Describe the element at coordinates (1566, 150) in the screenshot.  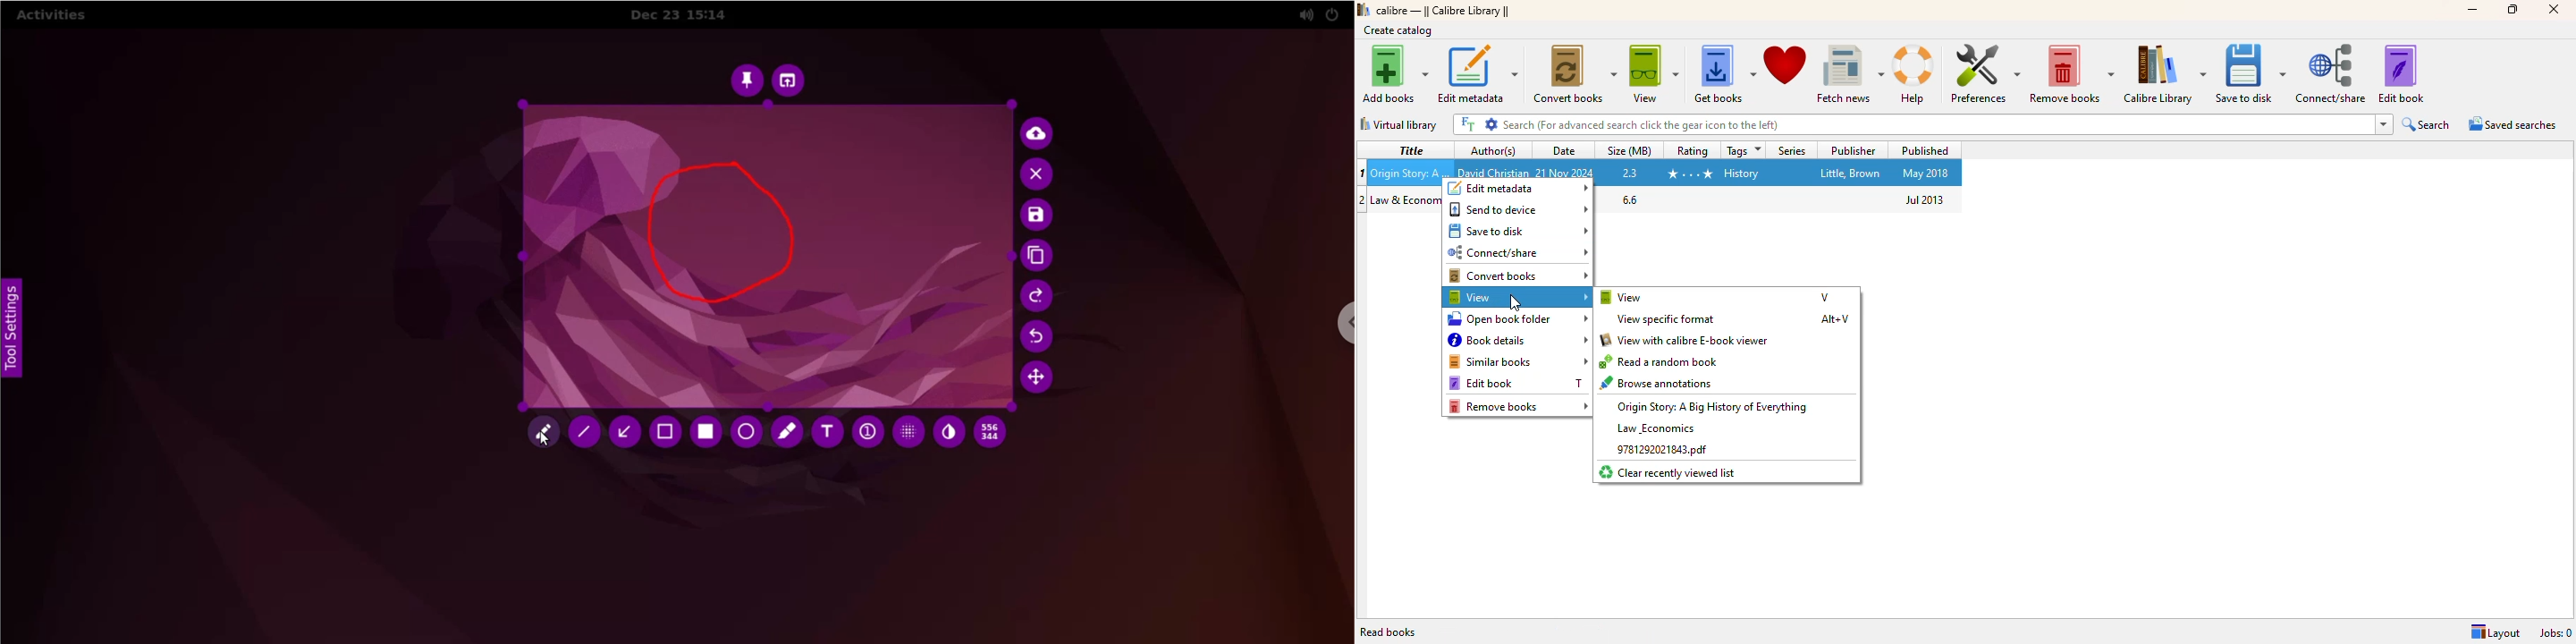
I see `date` at that location.